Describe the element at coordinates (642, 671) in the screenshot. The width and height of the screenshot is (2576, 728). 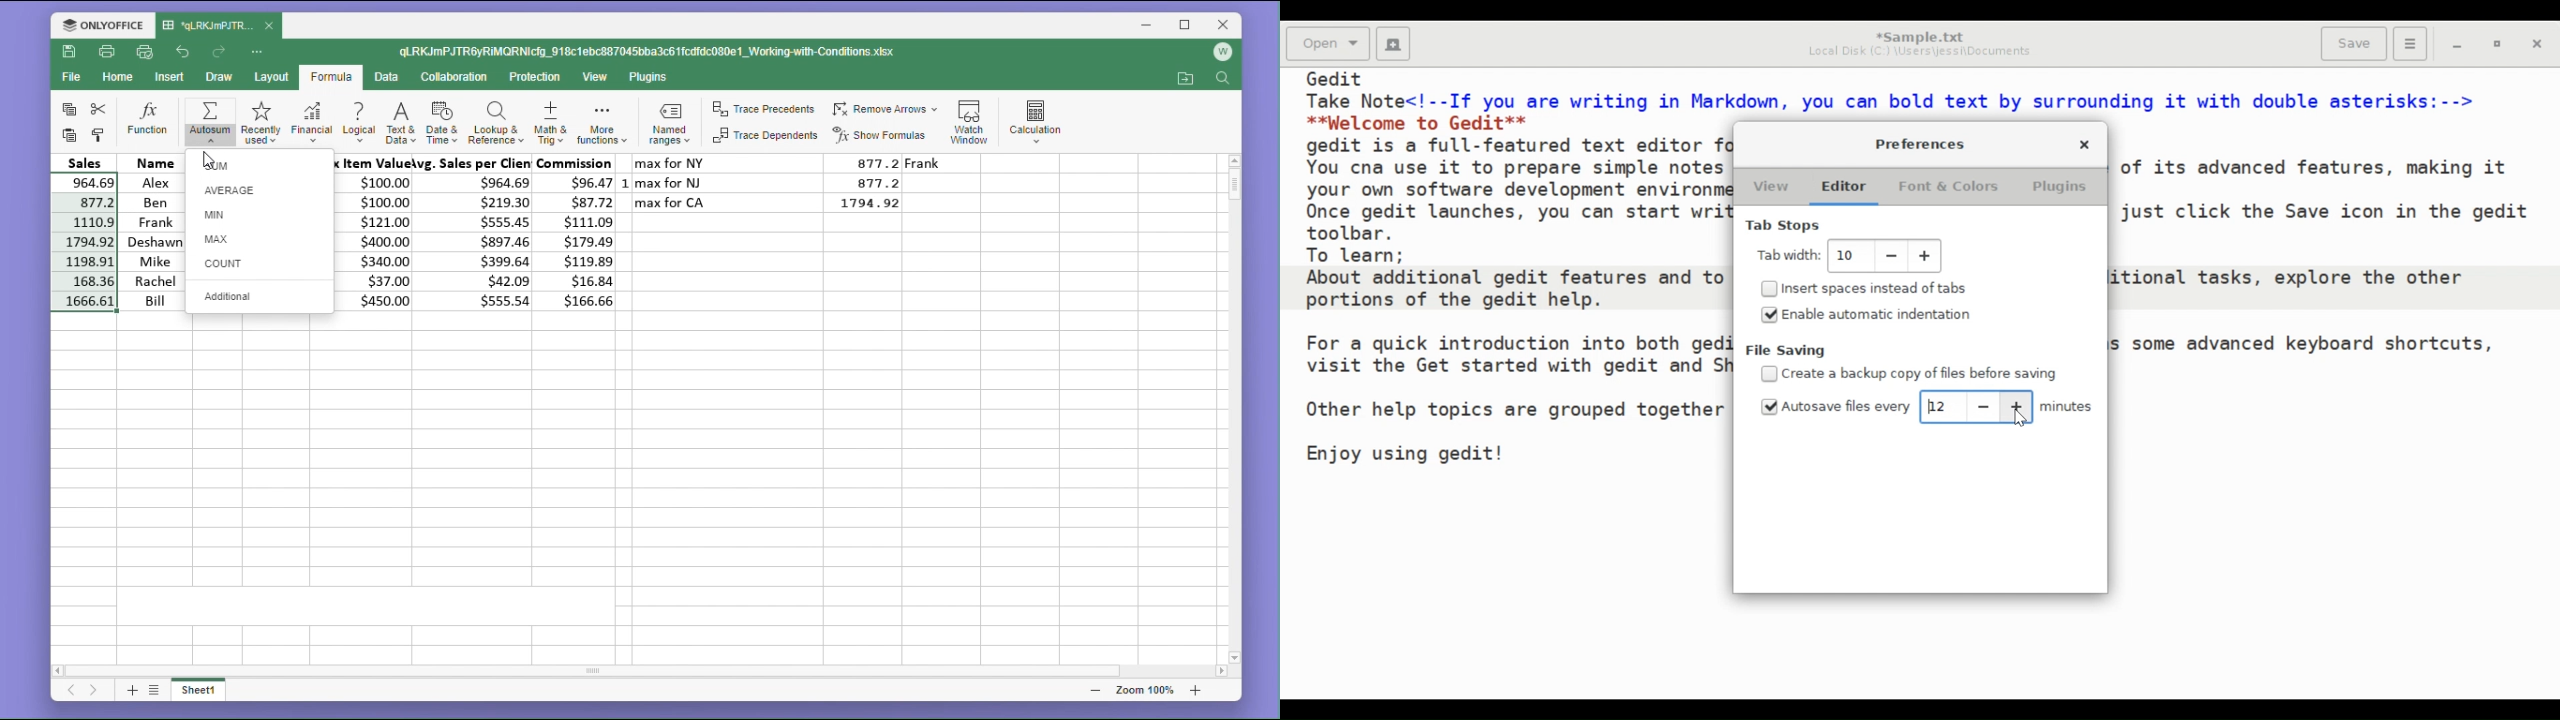
I see `horizontal scroll bar` at that location.